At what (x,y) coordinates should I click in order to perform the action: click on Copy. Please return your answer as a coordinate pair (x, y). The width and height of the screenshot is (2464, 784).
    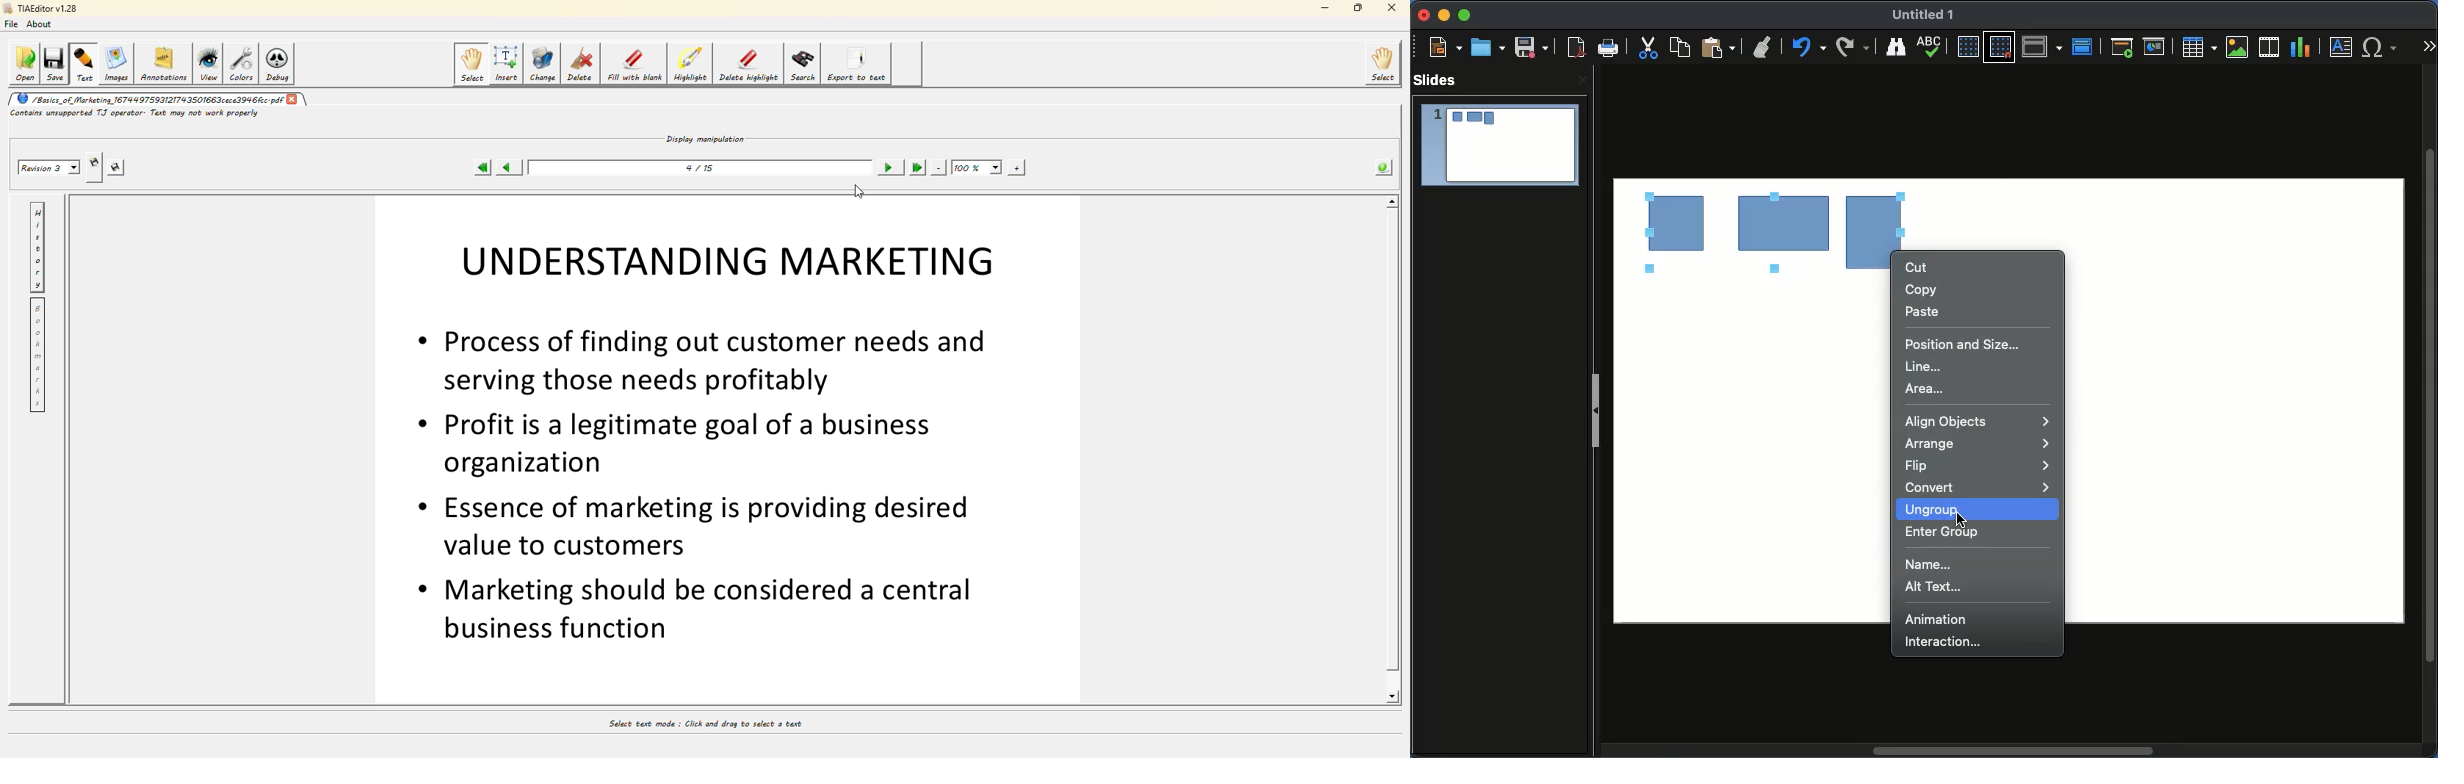
    Looking at the image, I should click on (1680, 47).